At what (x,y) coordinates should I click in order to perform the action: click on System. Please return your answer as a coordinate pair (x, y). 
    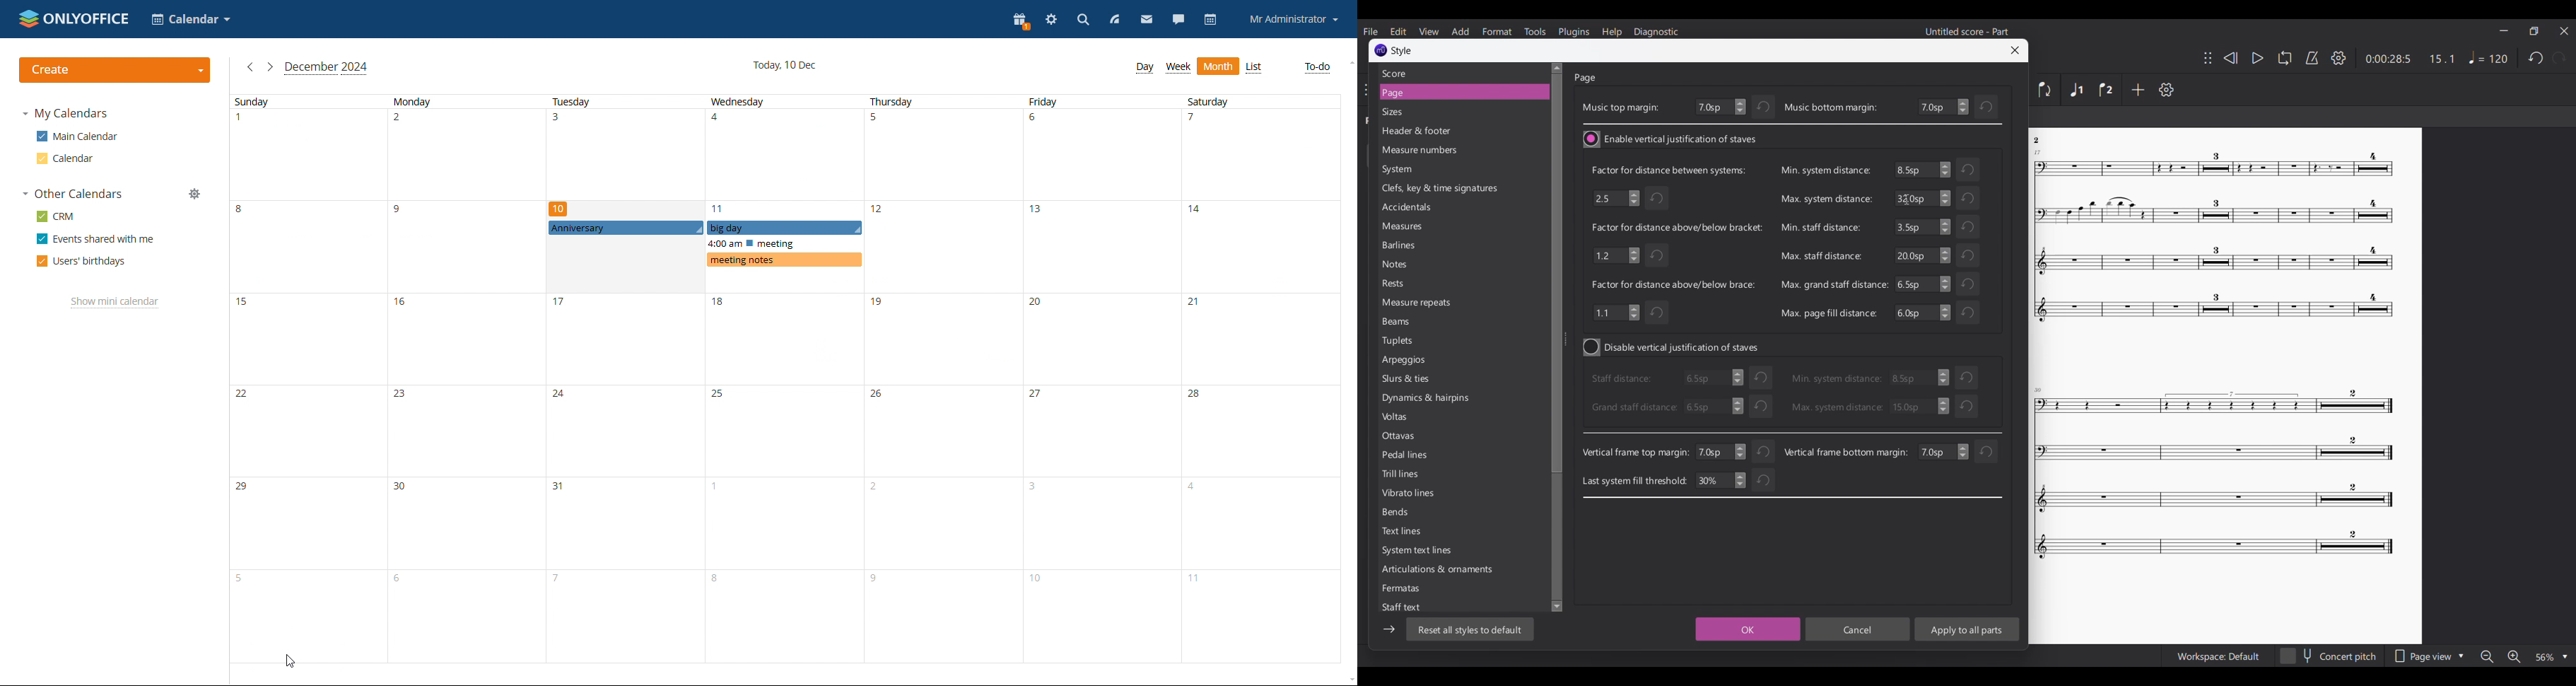
    Looking at the image, I should click on (1440, 170).